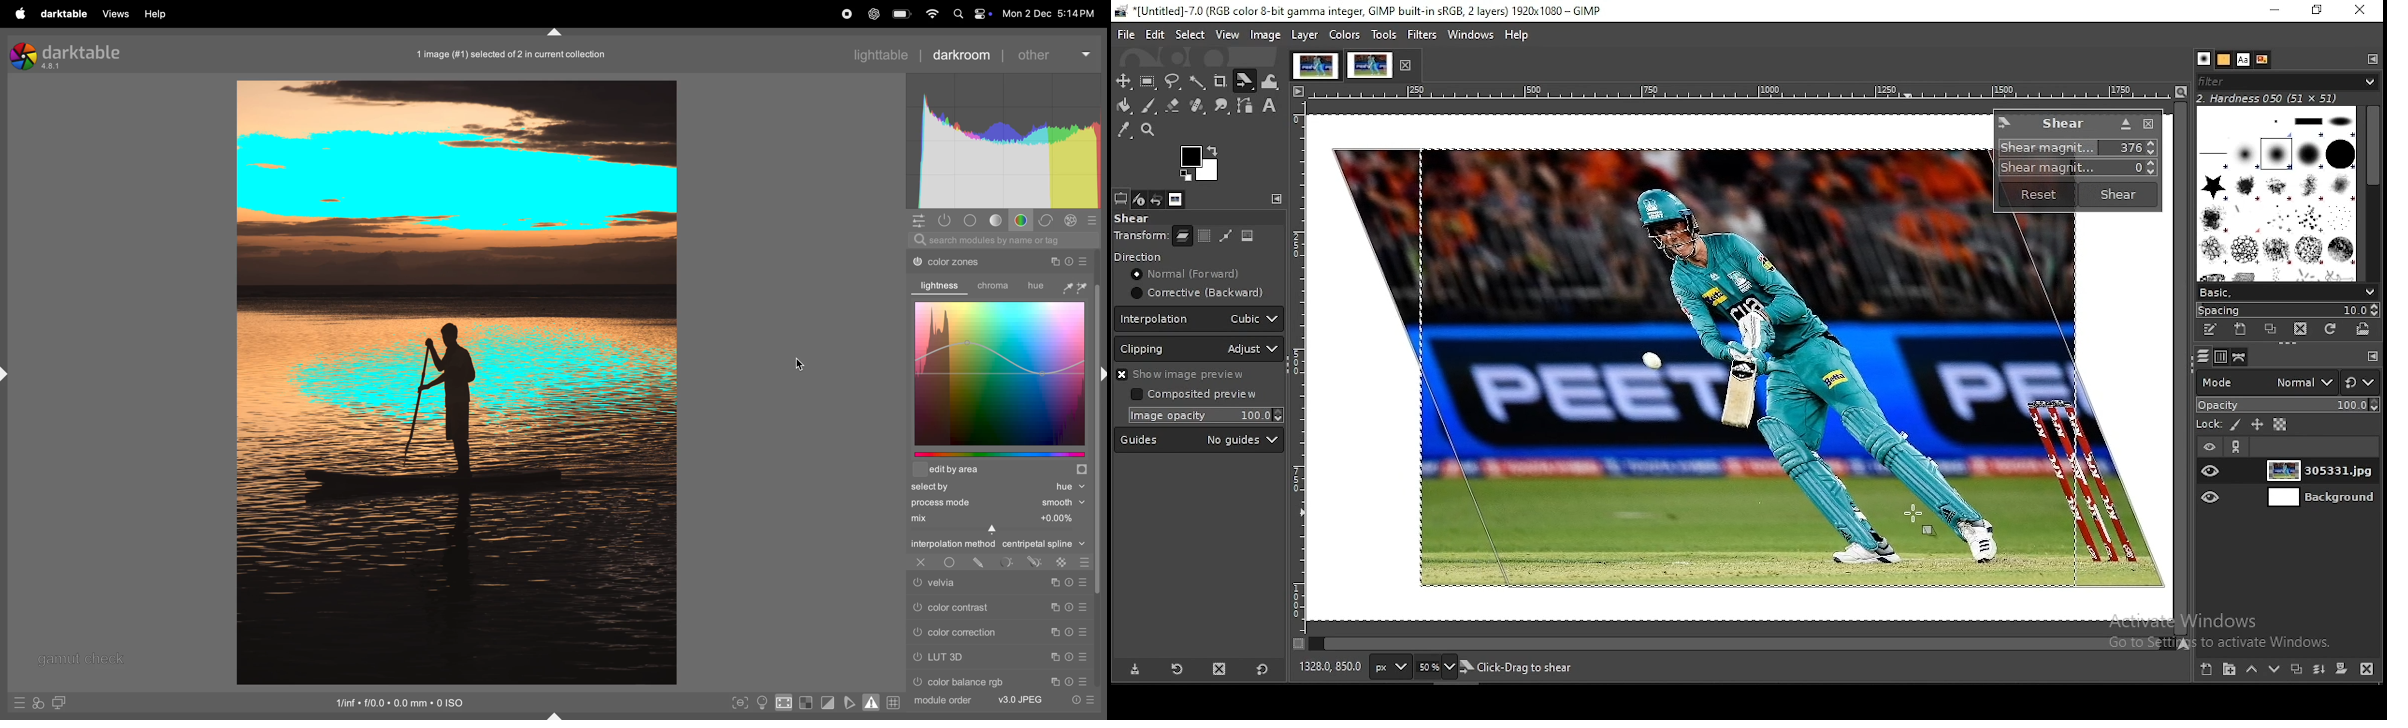 This screenshot has width=2408, height=728. Describe the element at coordinates (1051, 261) in the screenshot. I see `Copy` at that location.